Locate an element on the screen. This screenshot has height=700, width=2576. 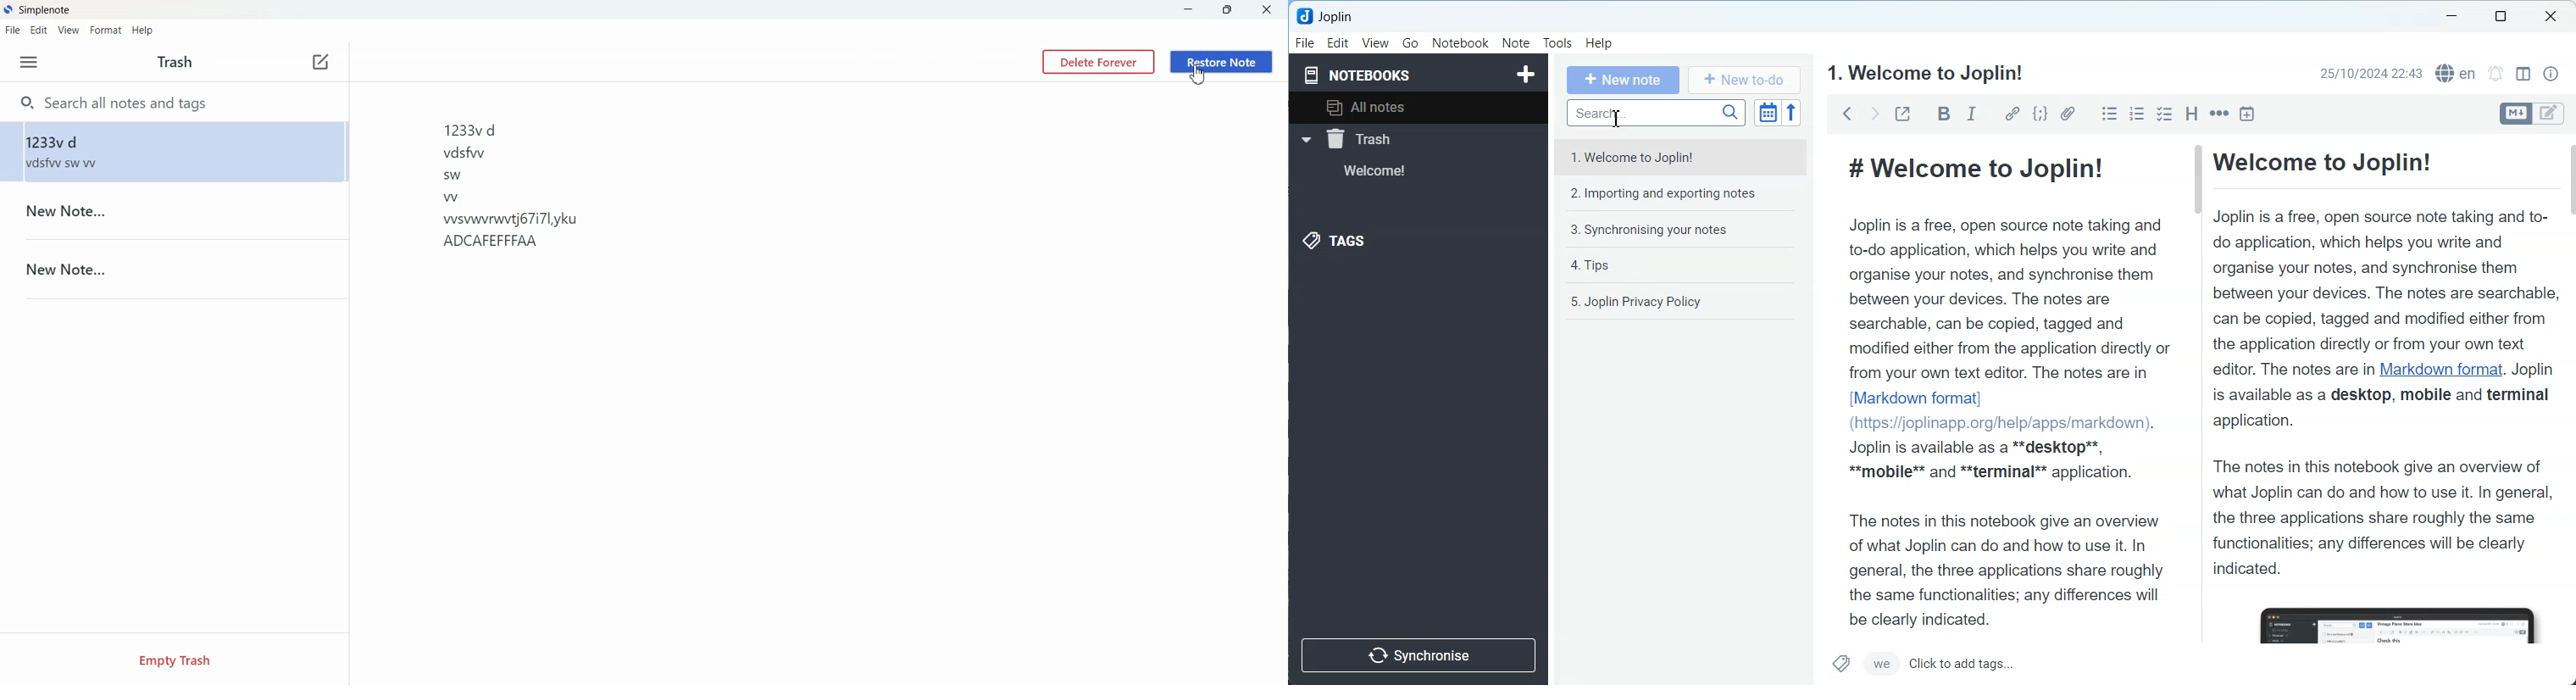
Edit is located at coordinates (1339, 43).